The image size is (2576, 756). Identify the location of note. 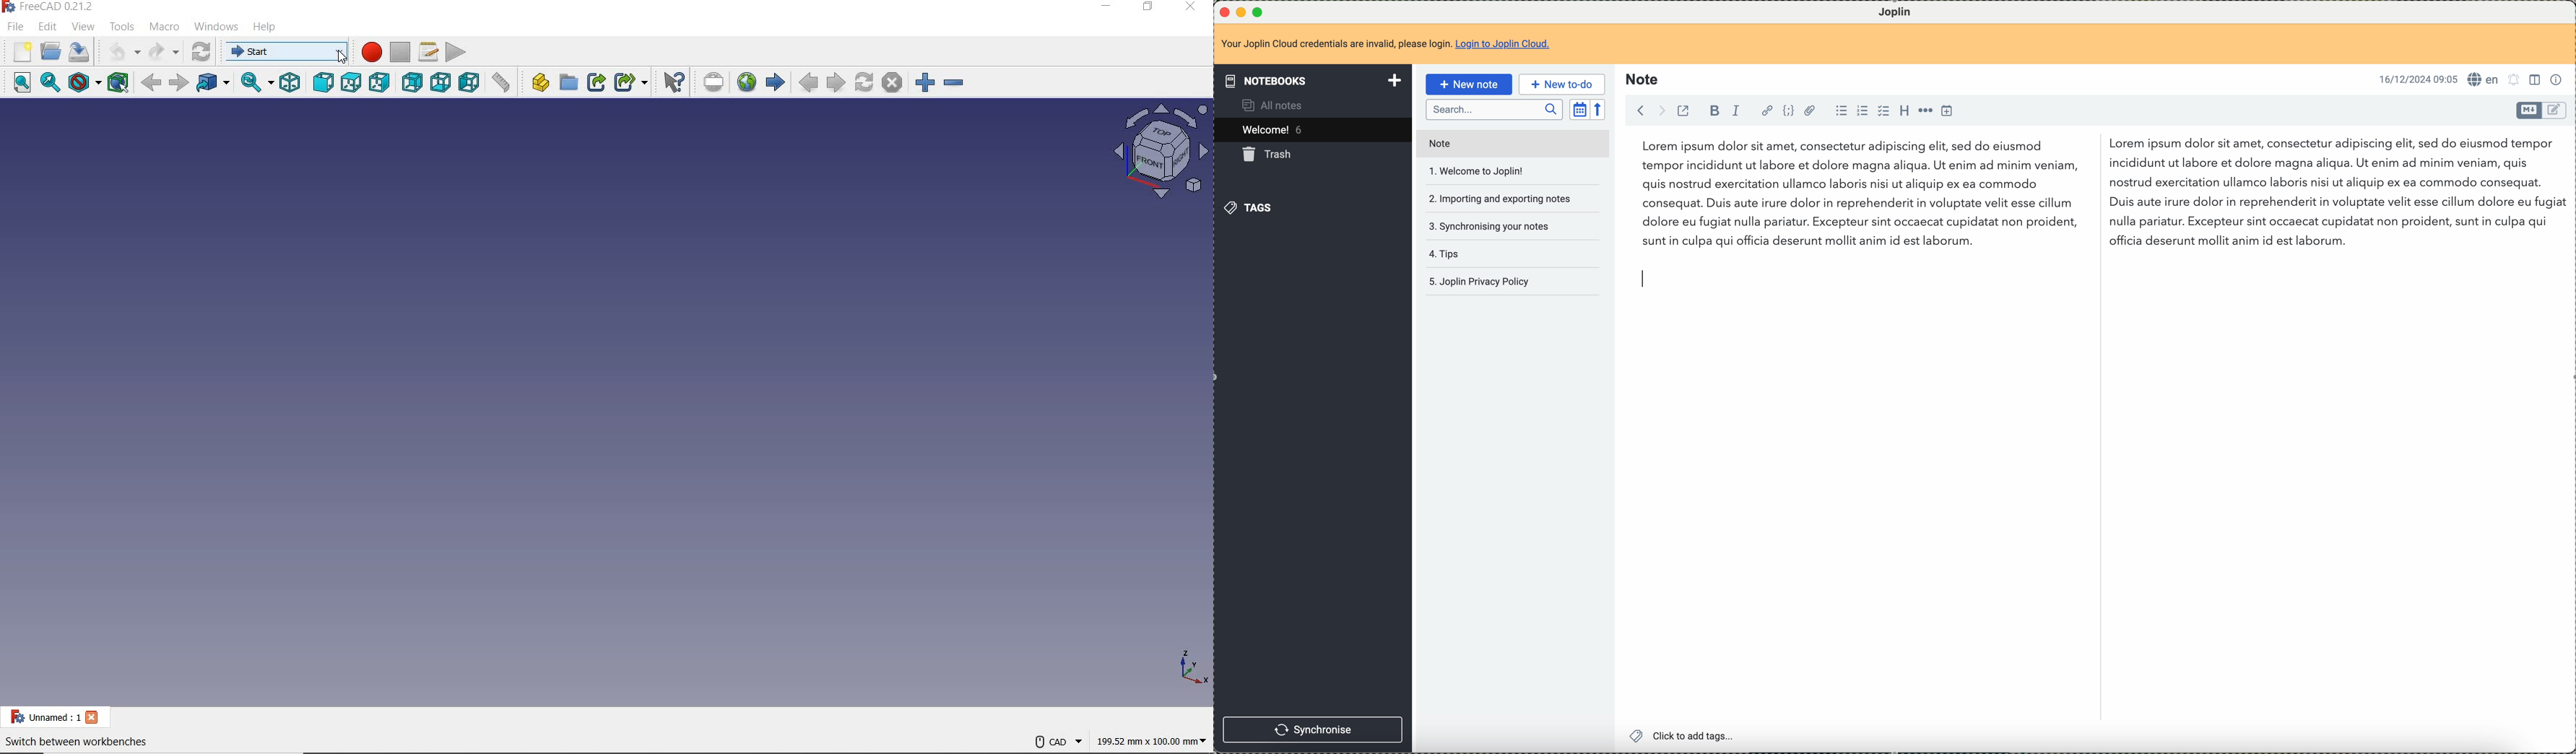
(1438, 142).